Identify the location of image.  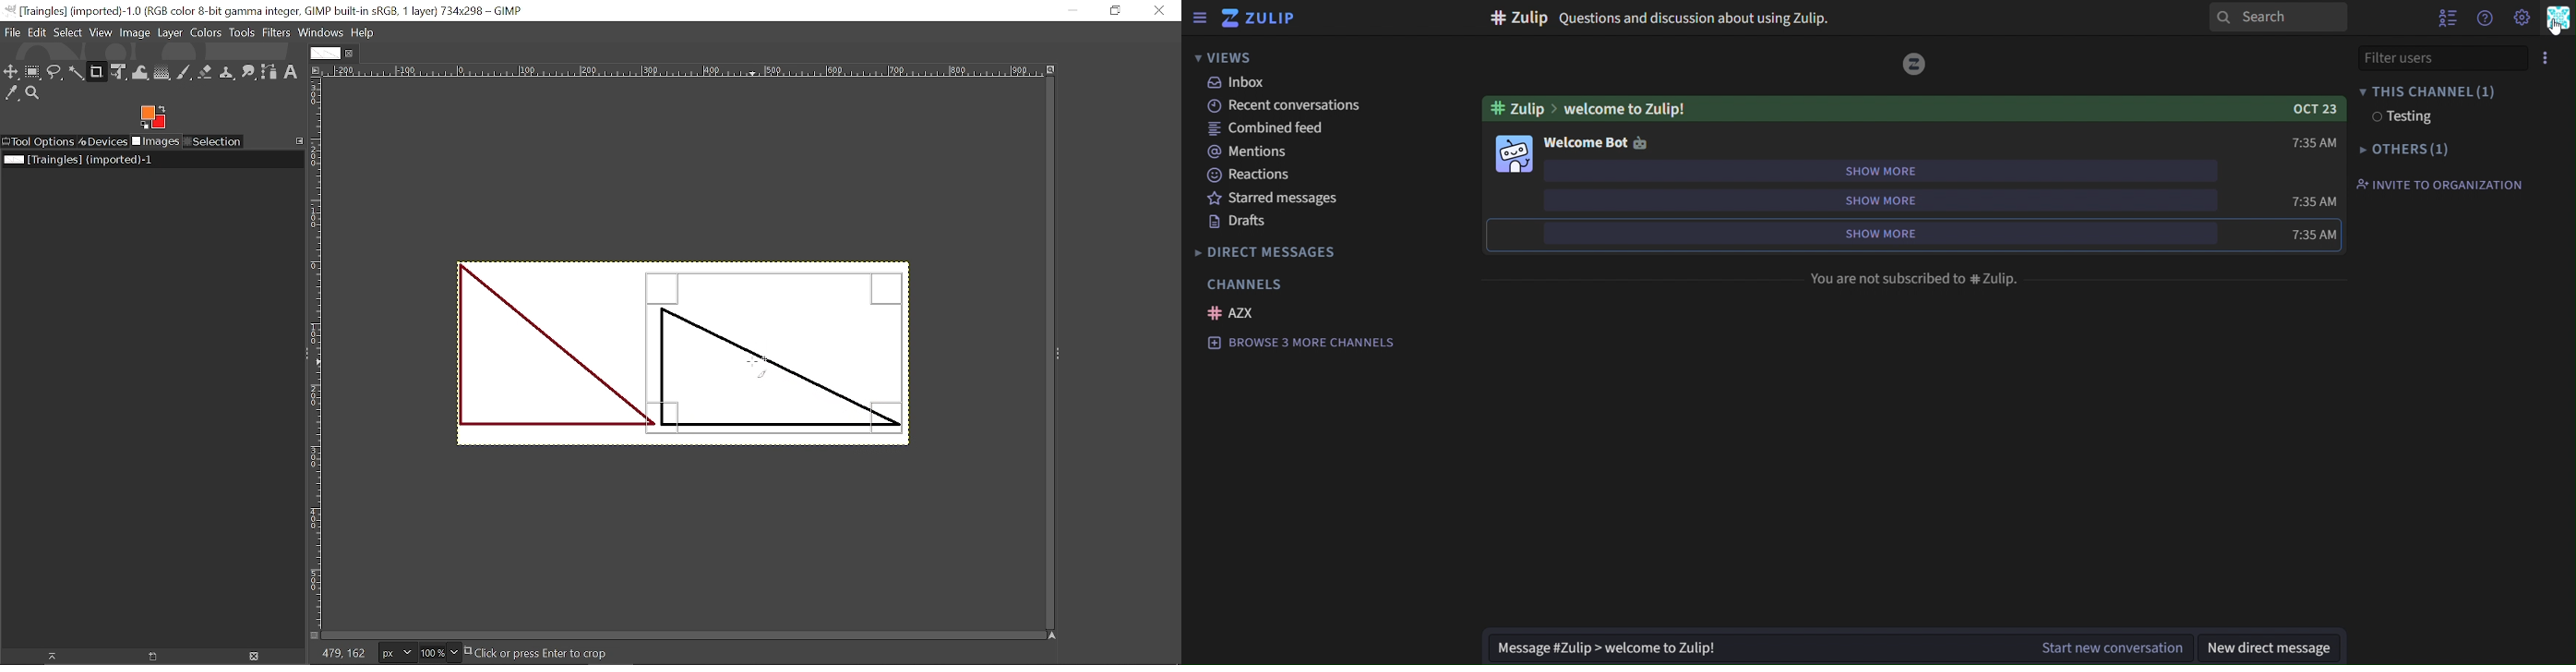
(1516, 154).